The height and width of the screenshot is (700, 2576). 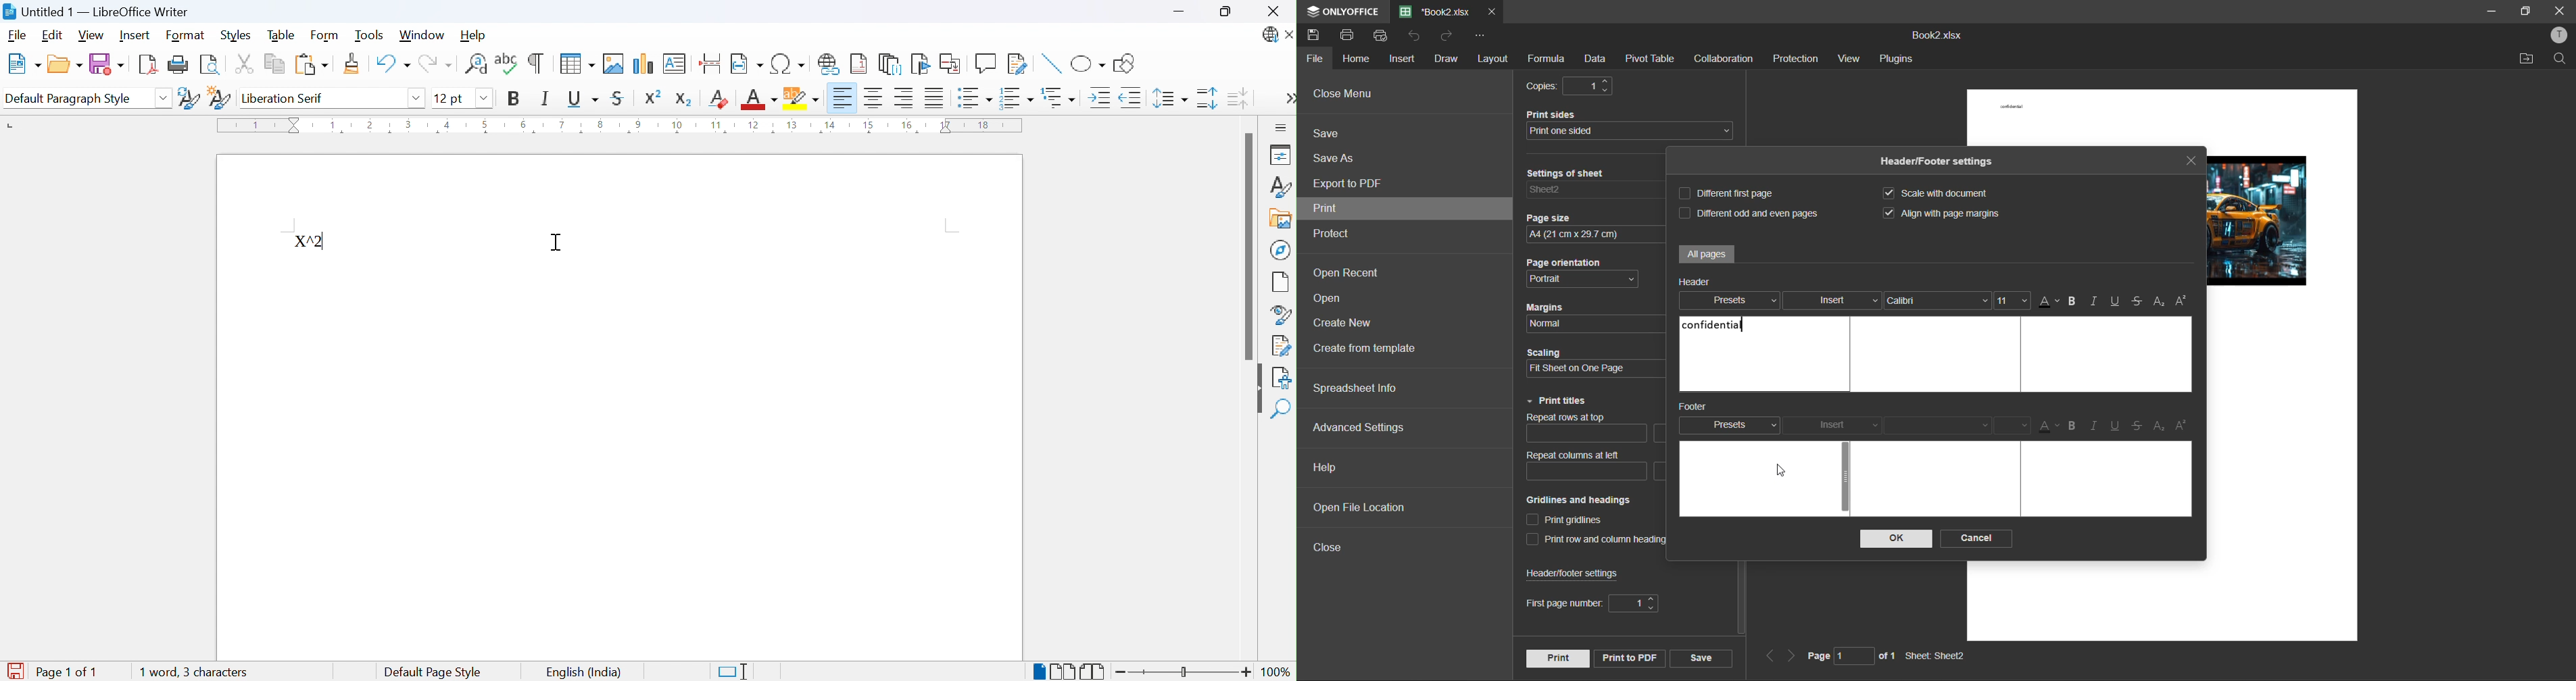 I want to click on Italic, so click(x=547, y=99).